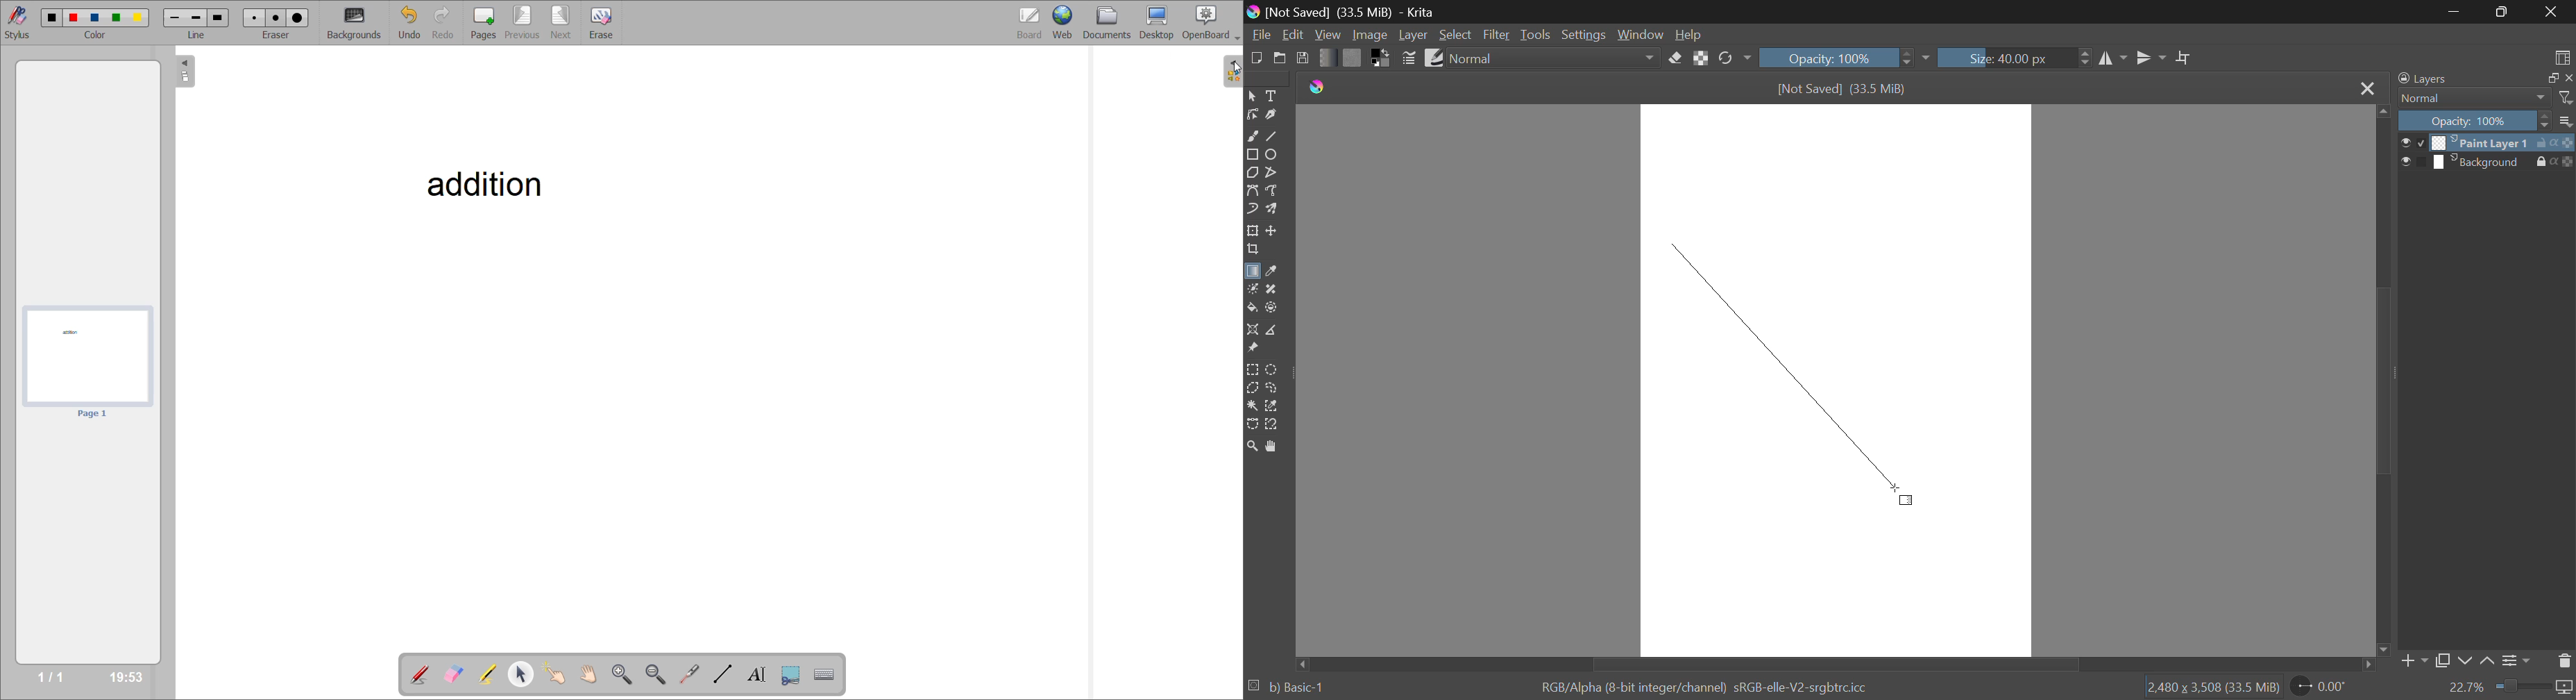 The image size is (2576, 700). What do you see at coordinates (1252, 172) in the screenshot?
I see `Polygon` at bounding box center [1252, 172].